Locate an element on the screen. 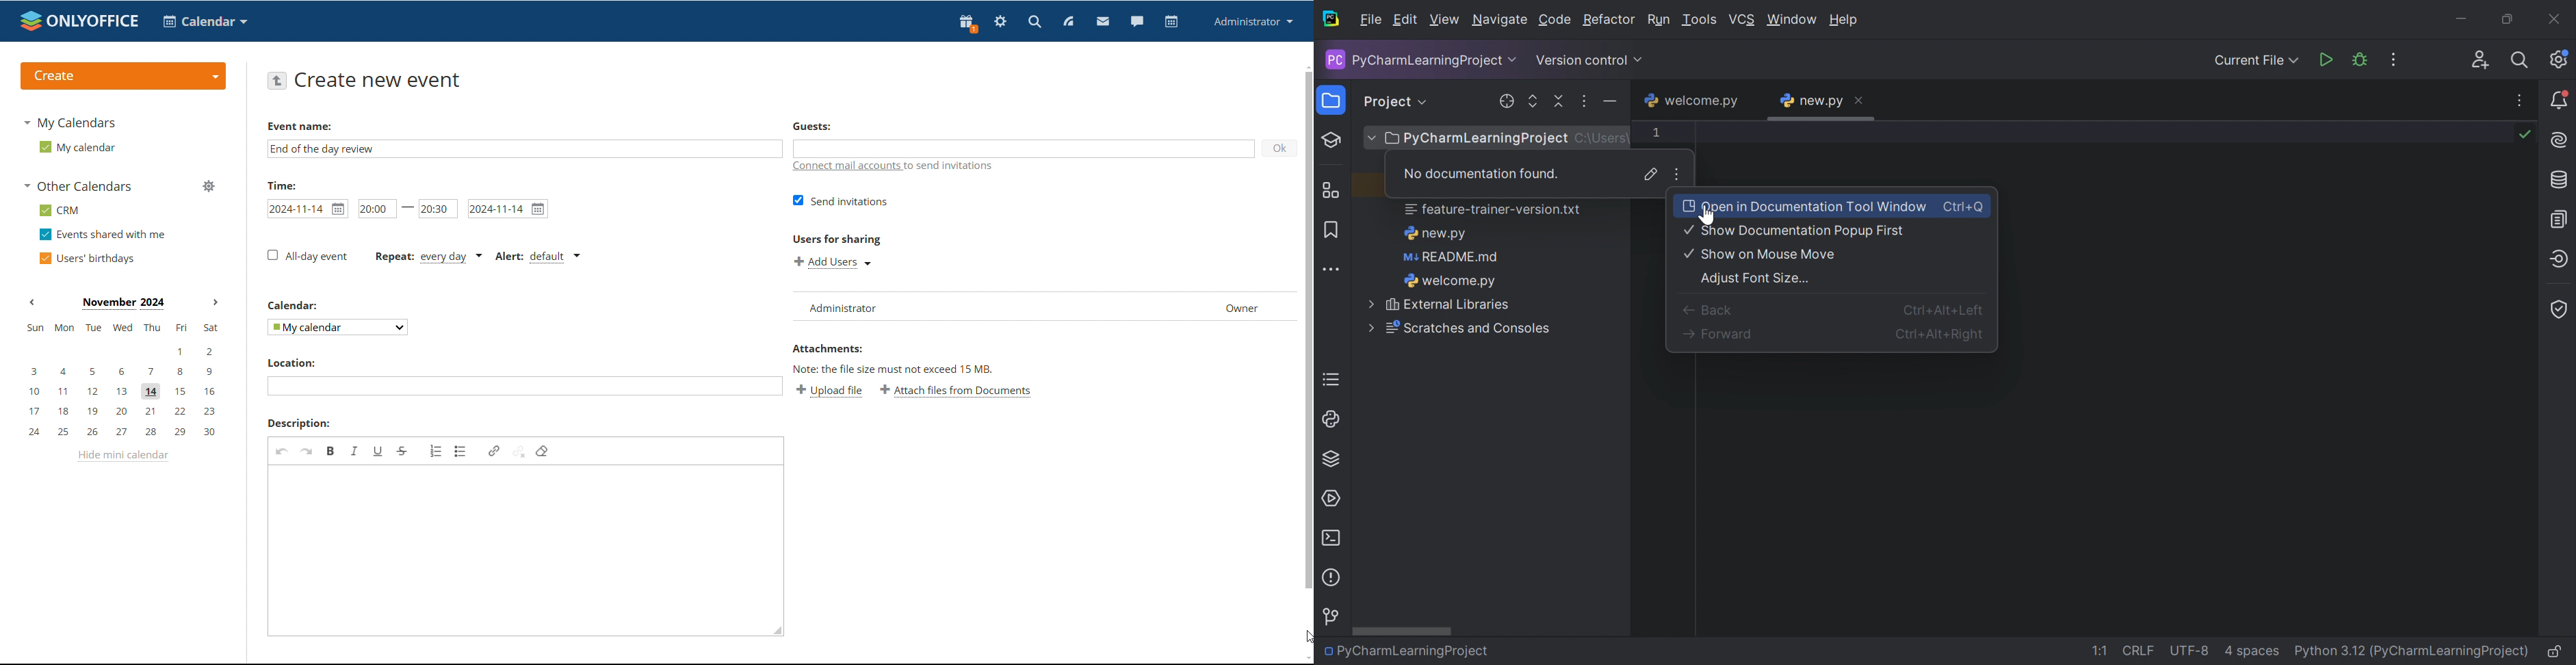 The width and height of the screenshot is (2576, 672). Drop down is located at coordinates (1515, 60).